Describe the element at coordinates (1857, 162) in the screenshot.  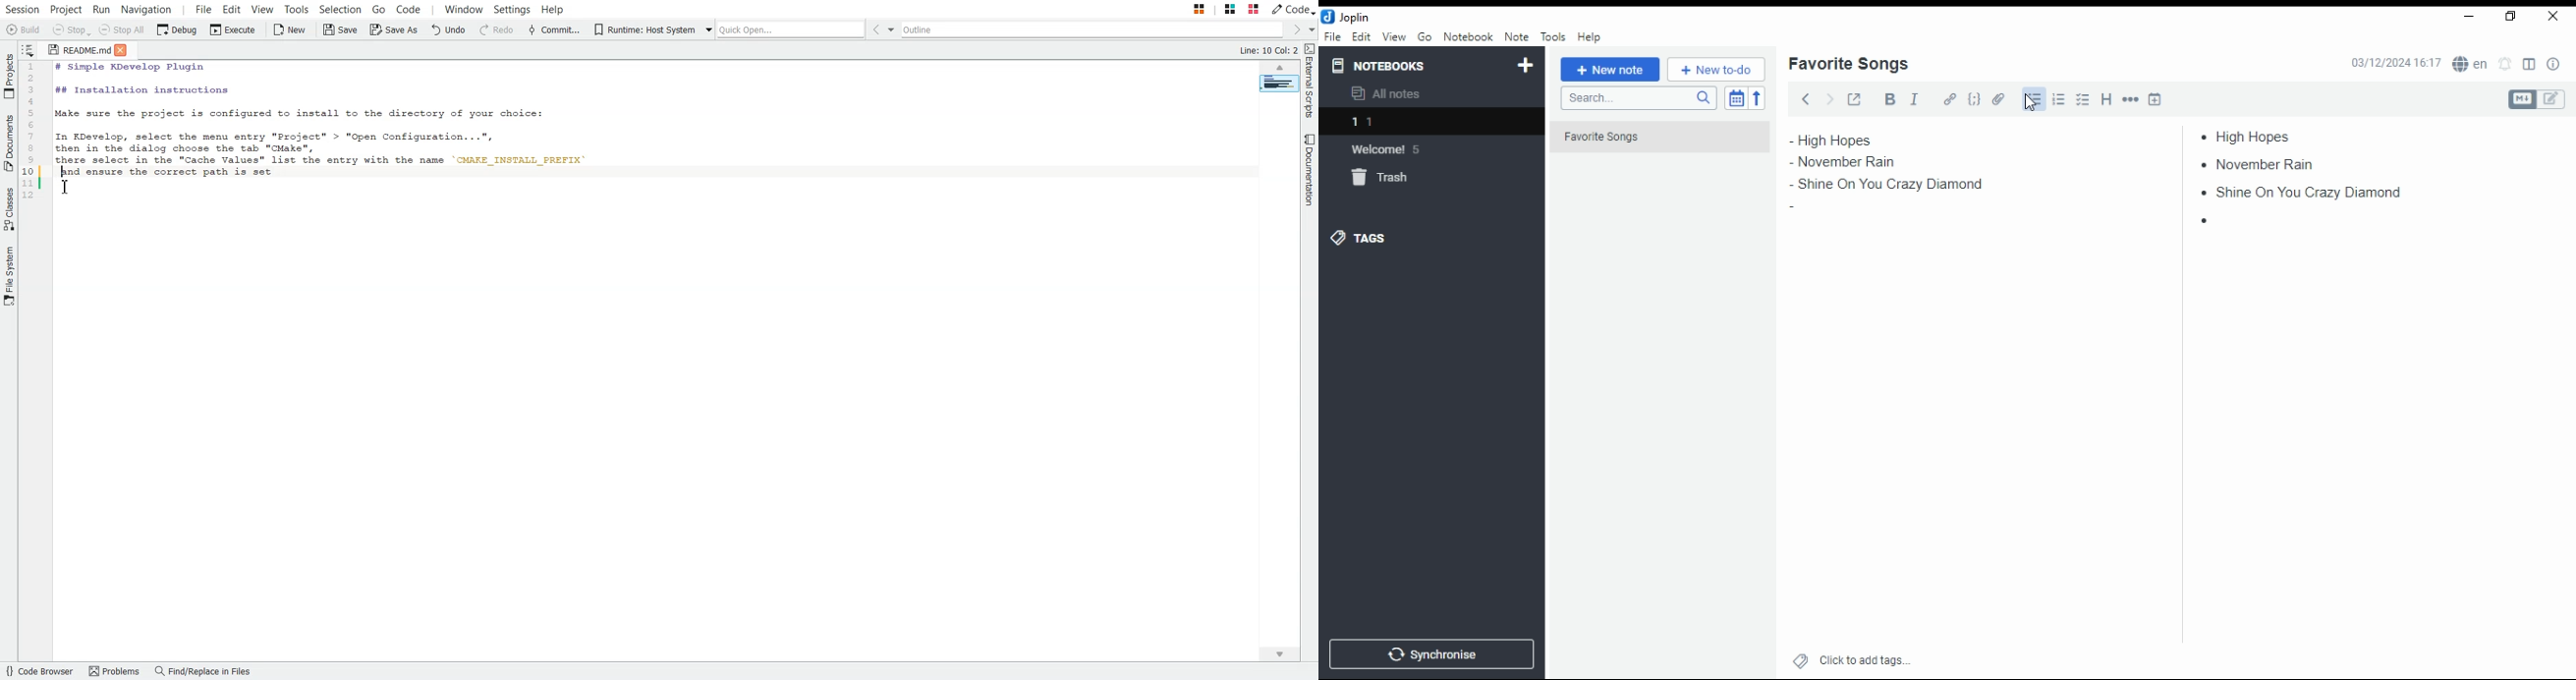
I see `november rain` at that location.